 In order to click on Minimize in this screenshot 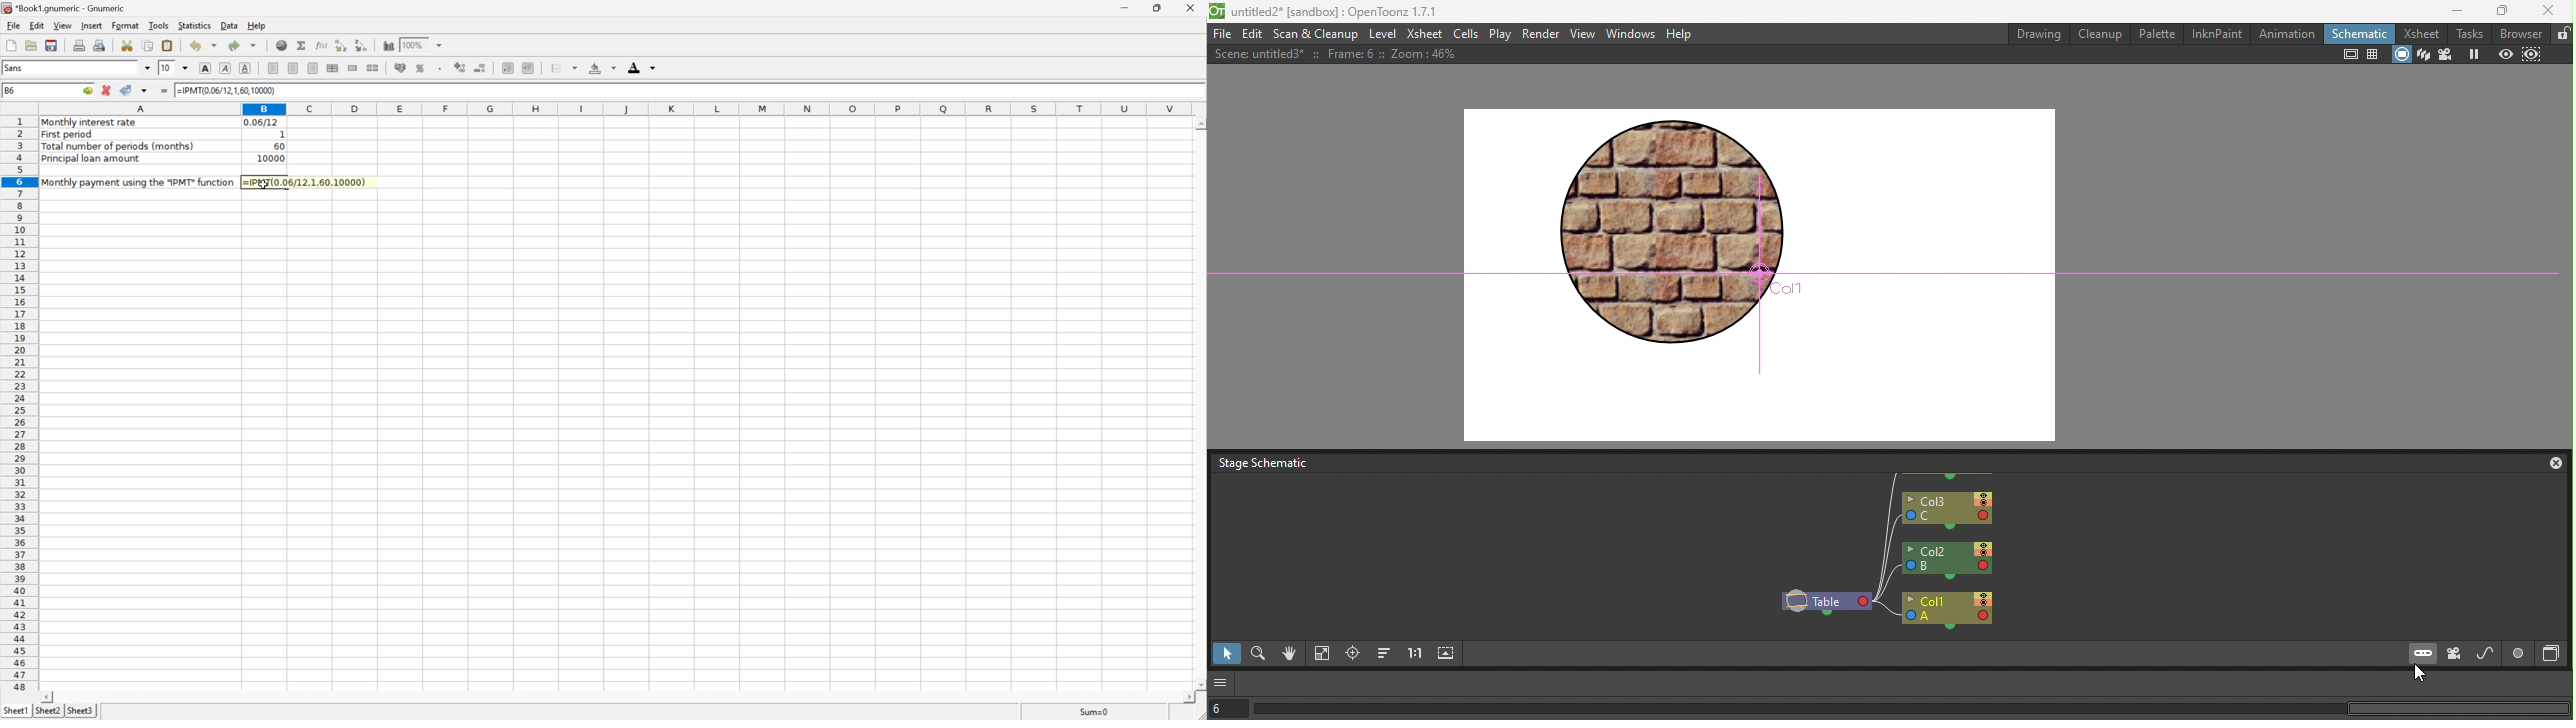, I will do `click(1122, 7)`.